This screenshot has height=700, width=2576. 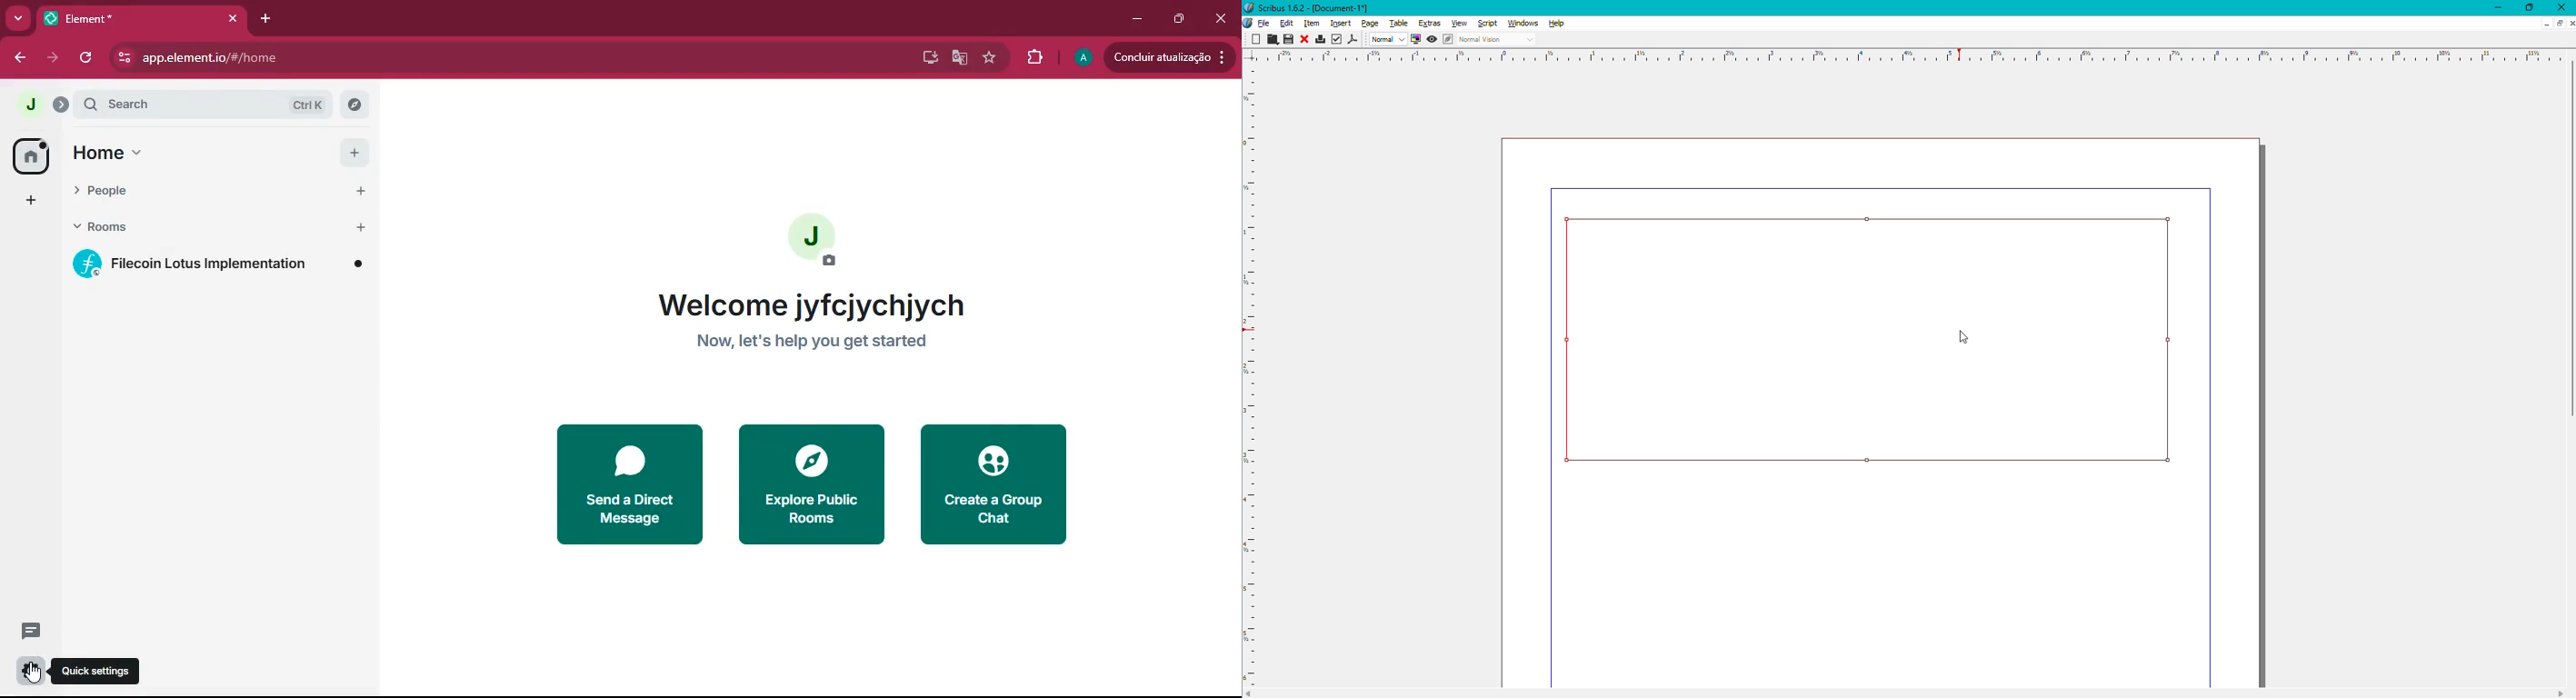 I want to click on home, so click(x=32, y=158).